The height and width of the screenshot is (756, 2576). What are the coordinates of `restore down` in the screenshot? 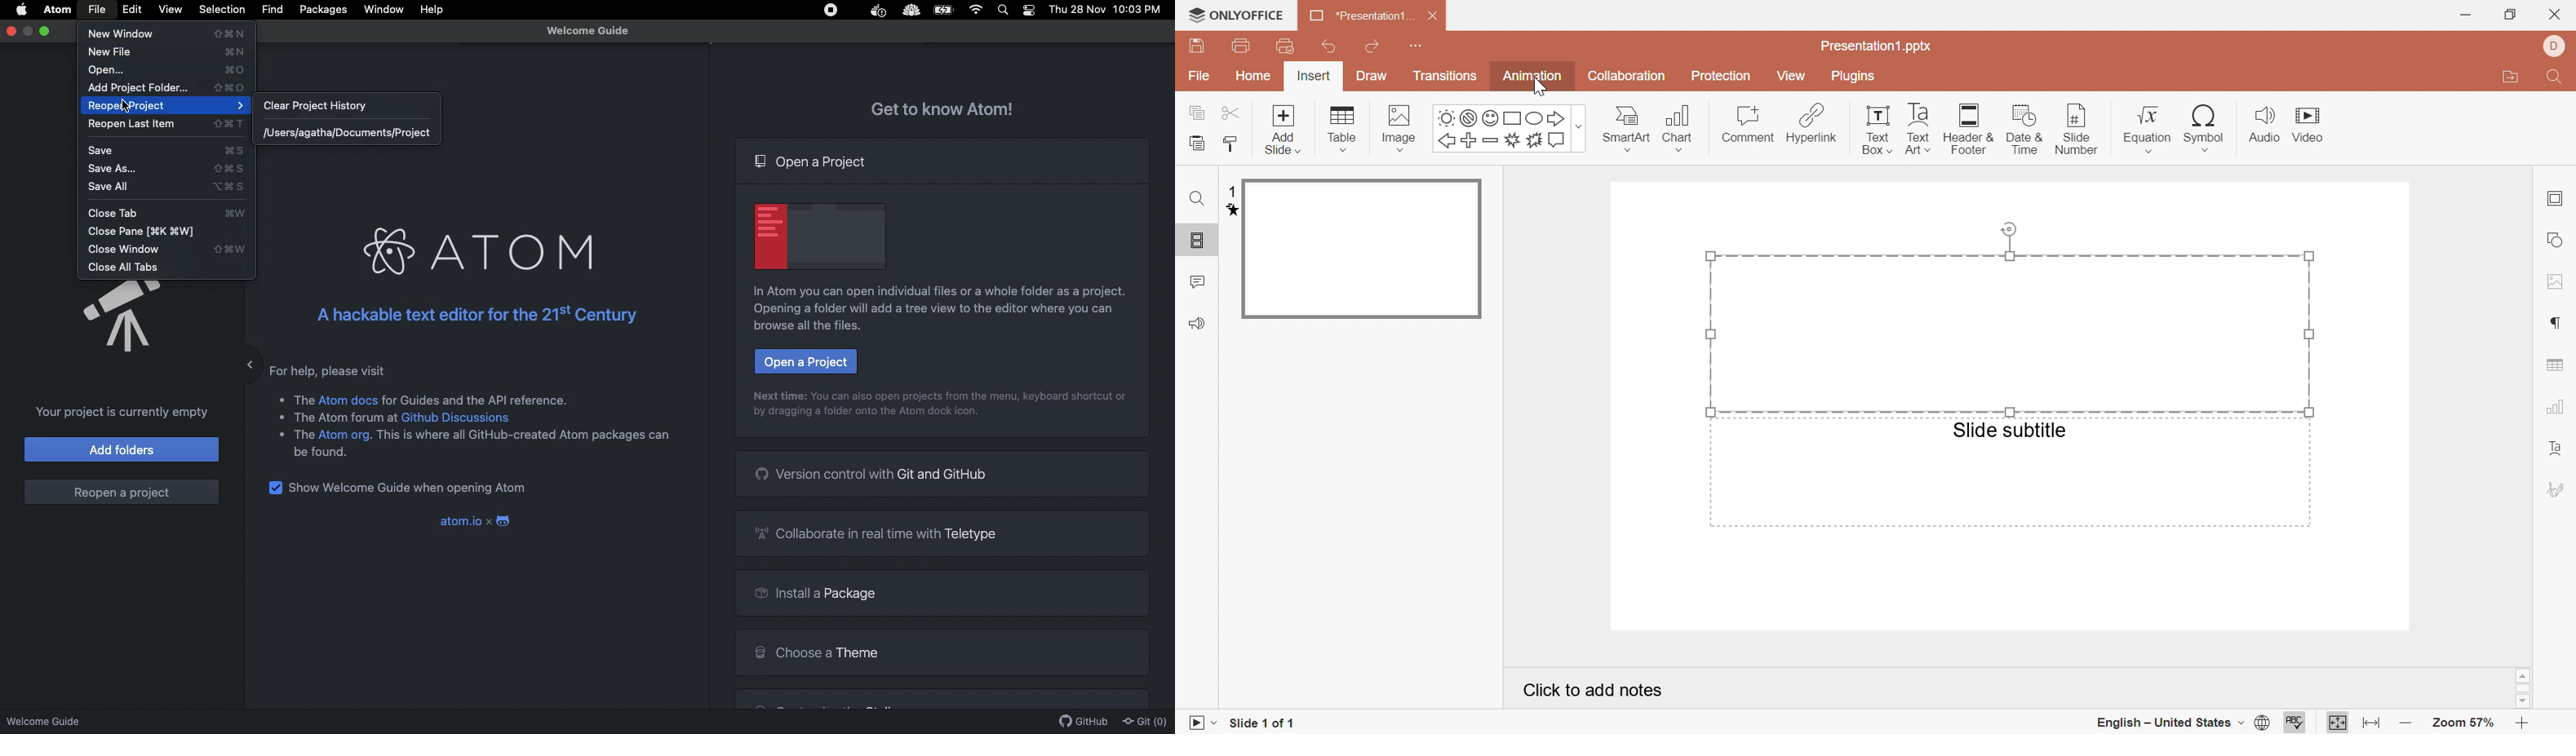 It's located at (2509, 14).